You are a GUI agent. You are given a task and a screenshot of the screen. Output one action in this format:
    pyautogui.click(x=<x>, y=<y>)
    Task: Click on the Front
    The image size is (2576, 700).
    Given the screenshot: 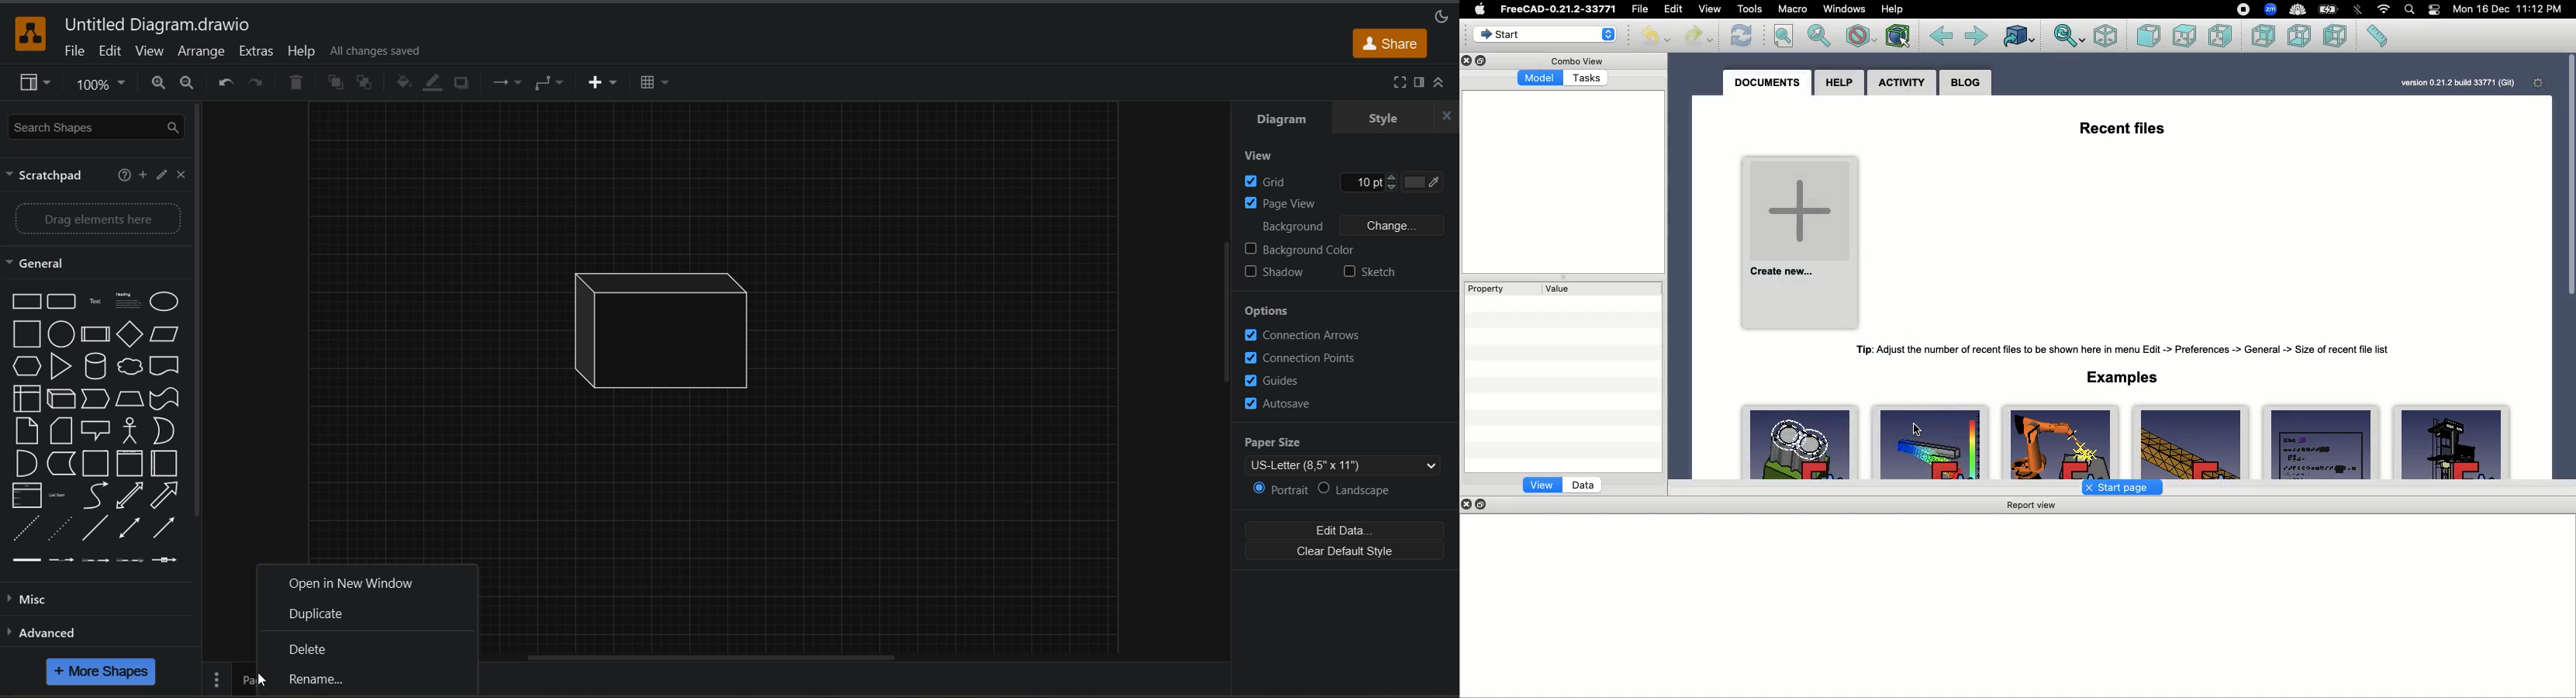 What is the action you would take?
    pyautogui.click(x=2150, y=35)
    